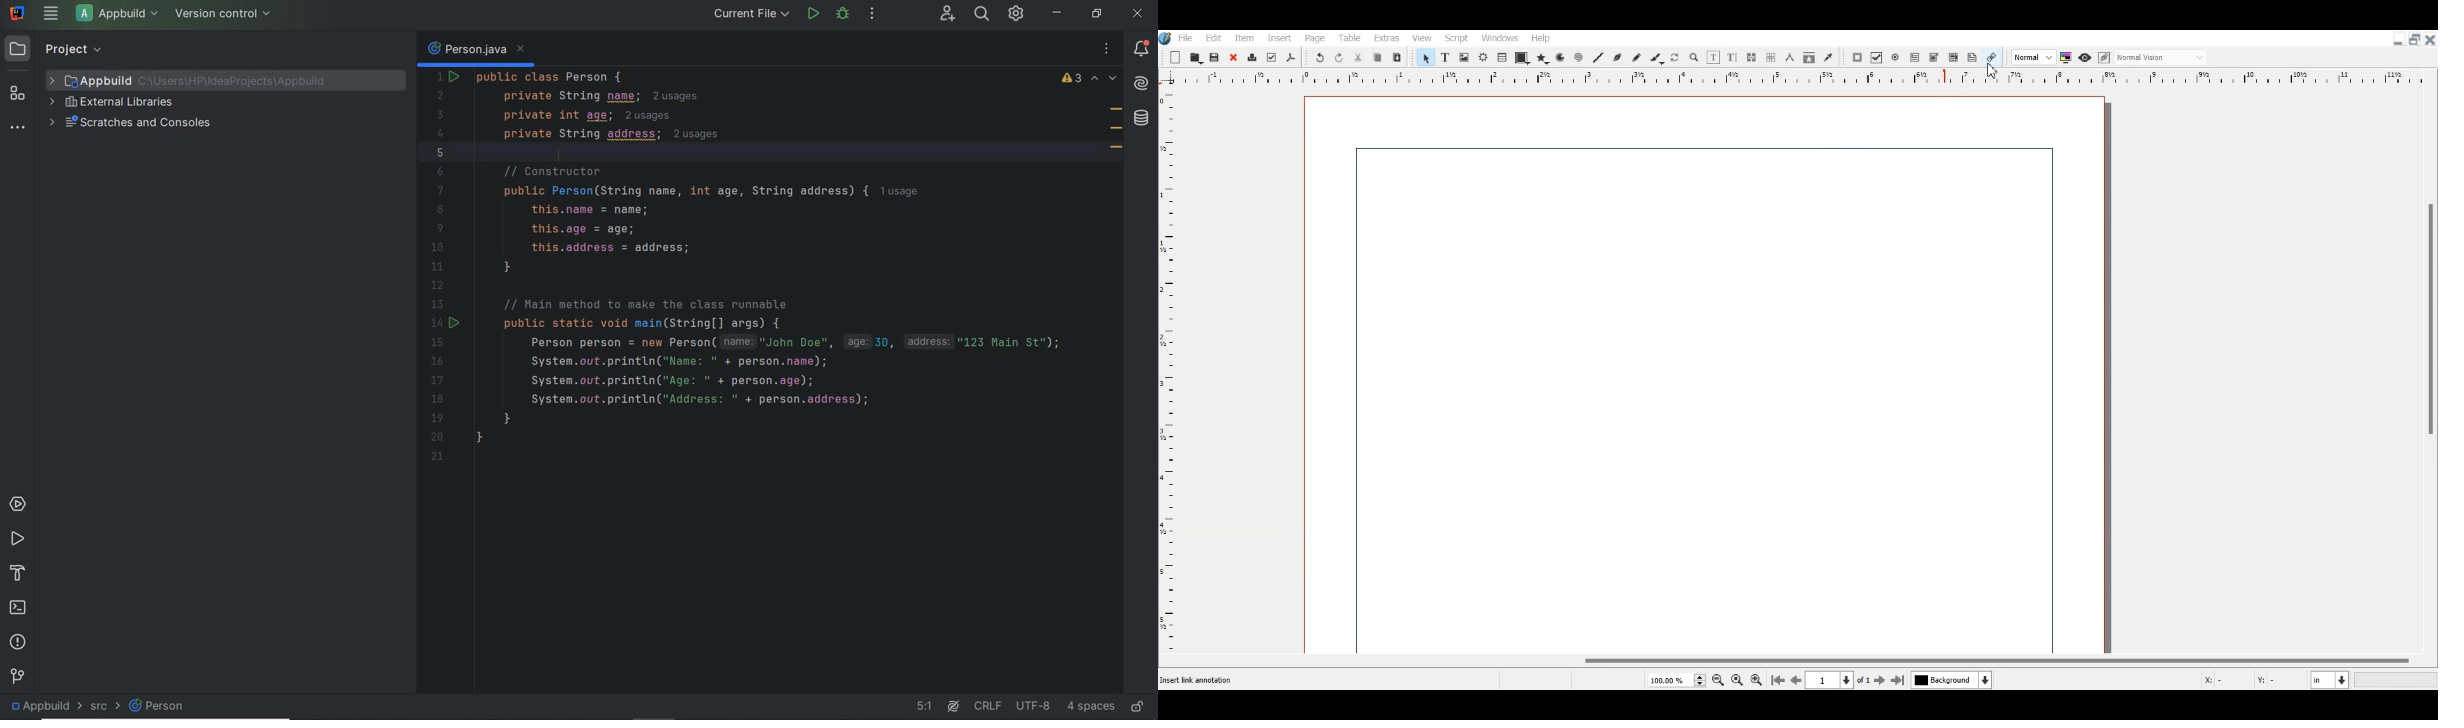 The width and height of the screenshot is (2464, 728). What do you see at coordinates (1798, 661) in the screenshot?
I see `Horizontal Scroll bar` at bounding box center [1798, 661].